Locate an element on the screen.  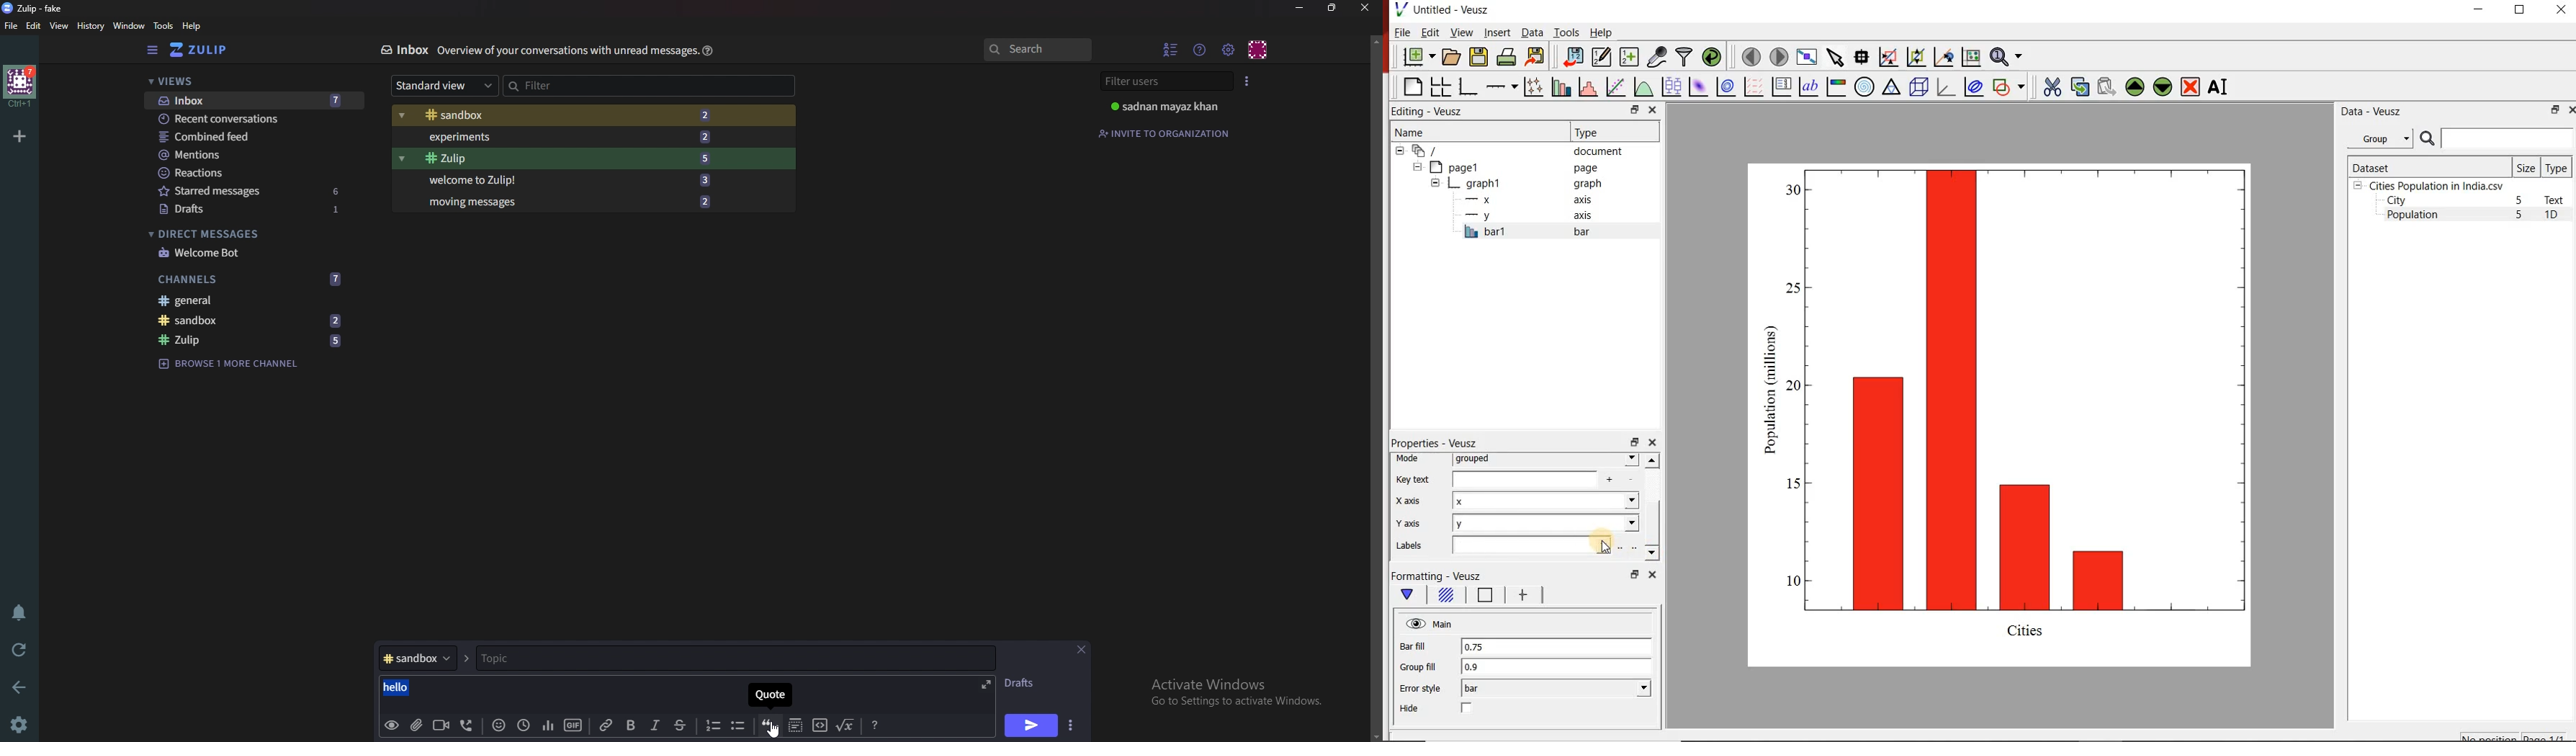
plot bar charts is located at coordinates (1559, 87).